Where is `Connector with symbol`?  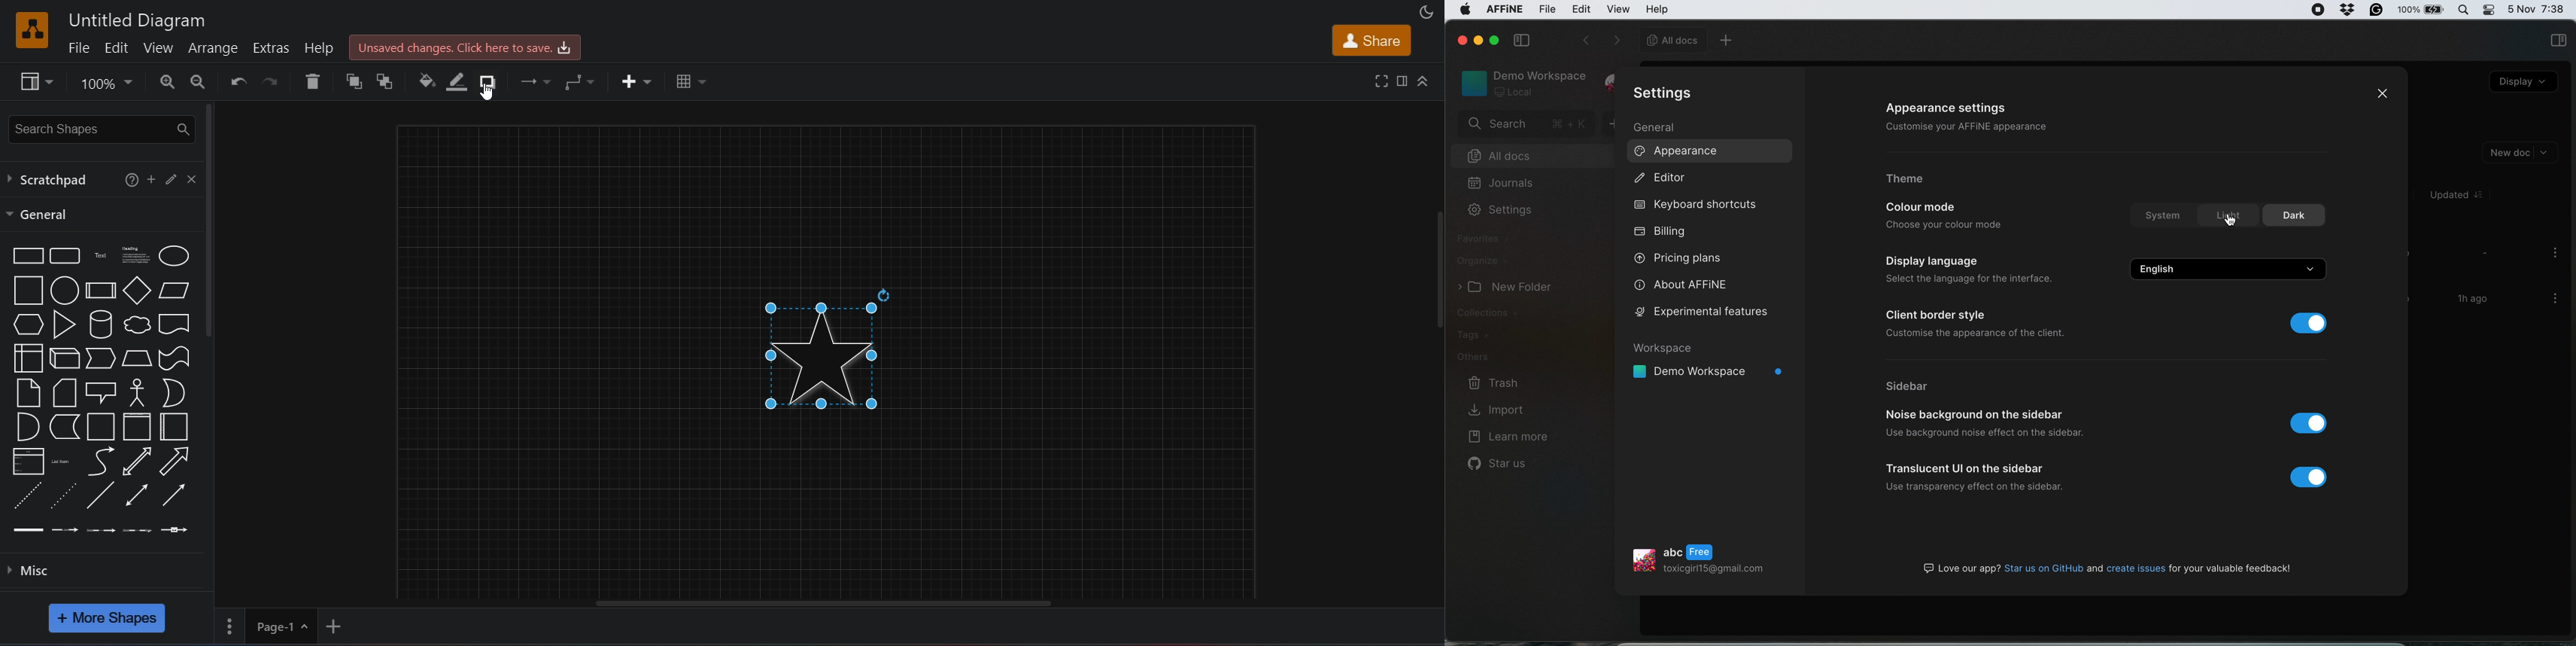 Connector with symbol is located at coordinates (178, 529).